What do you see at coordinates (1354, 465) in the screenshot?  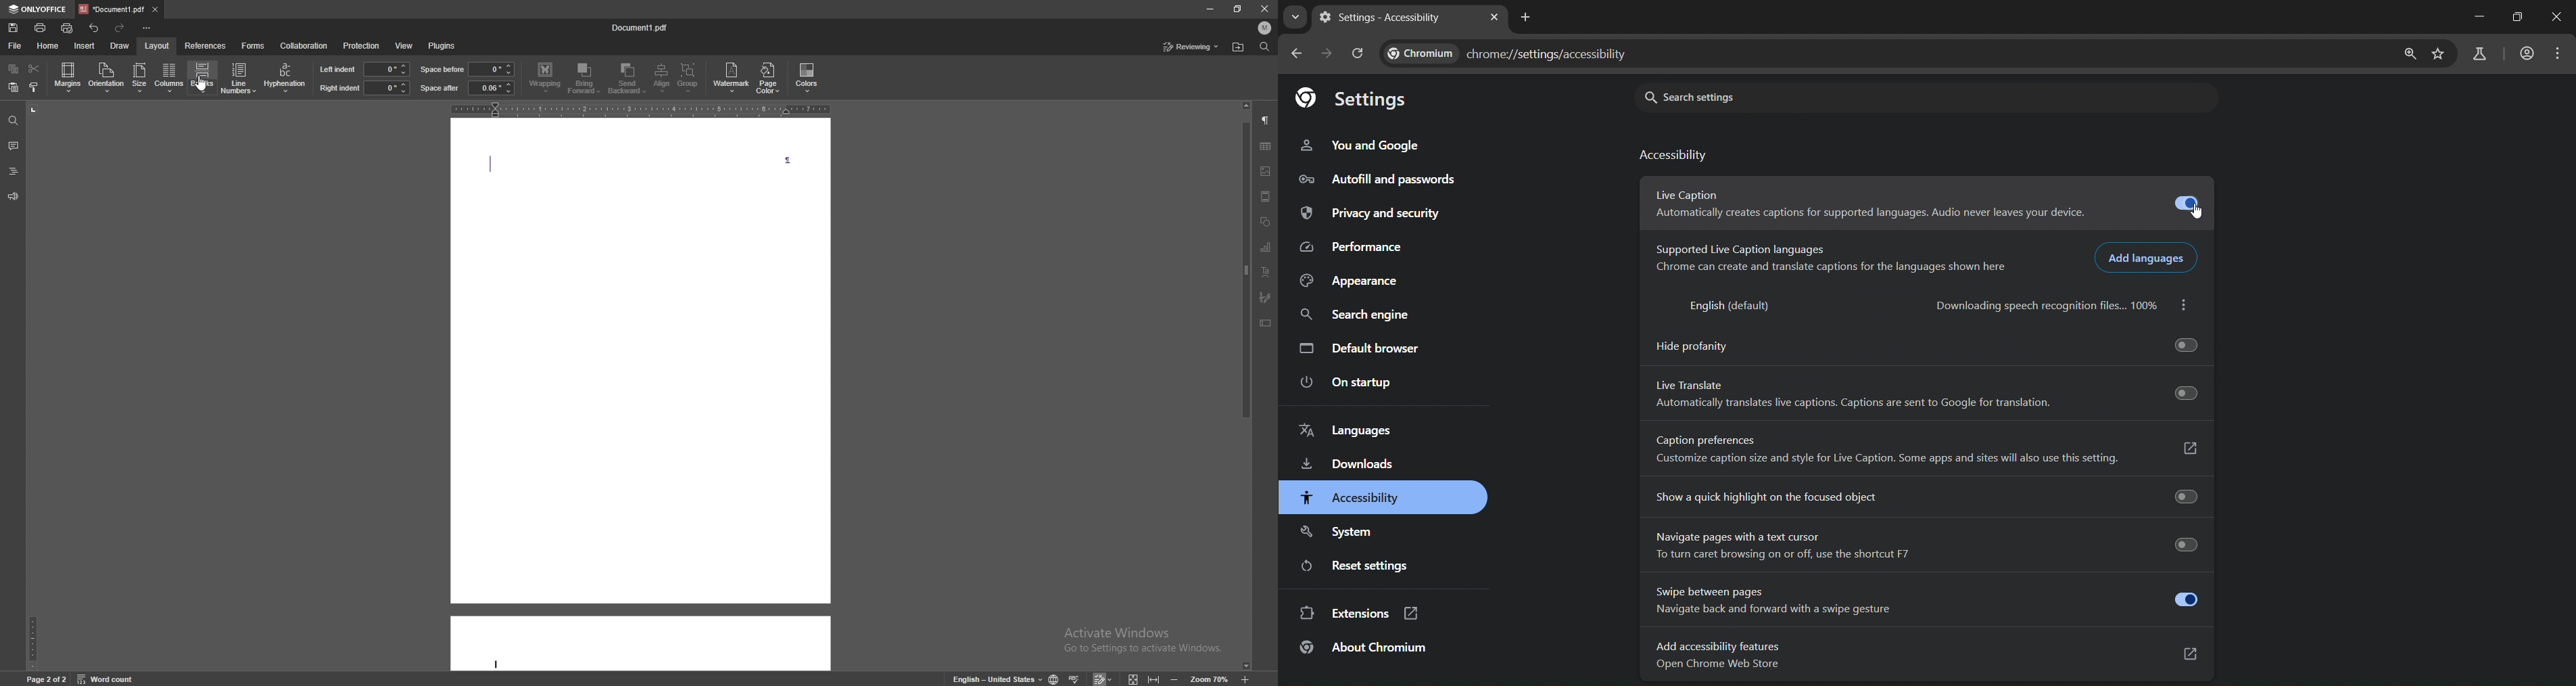 I see `downloads` at bounding box center [1354, 465].